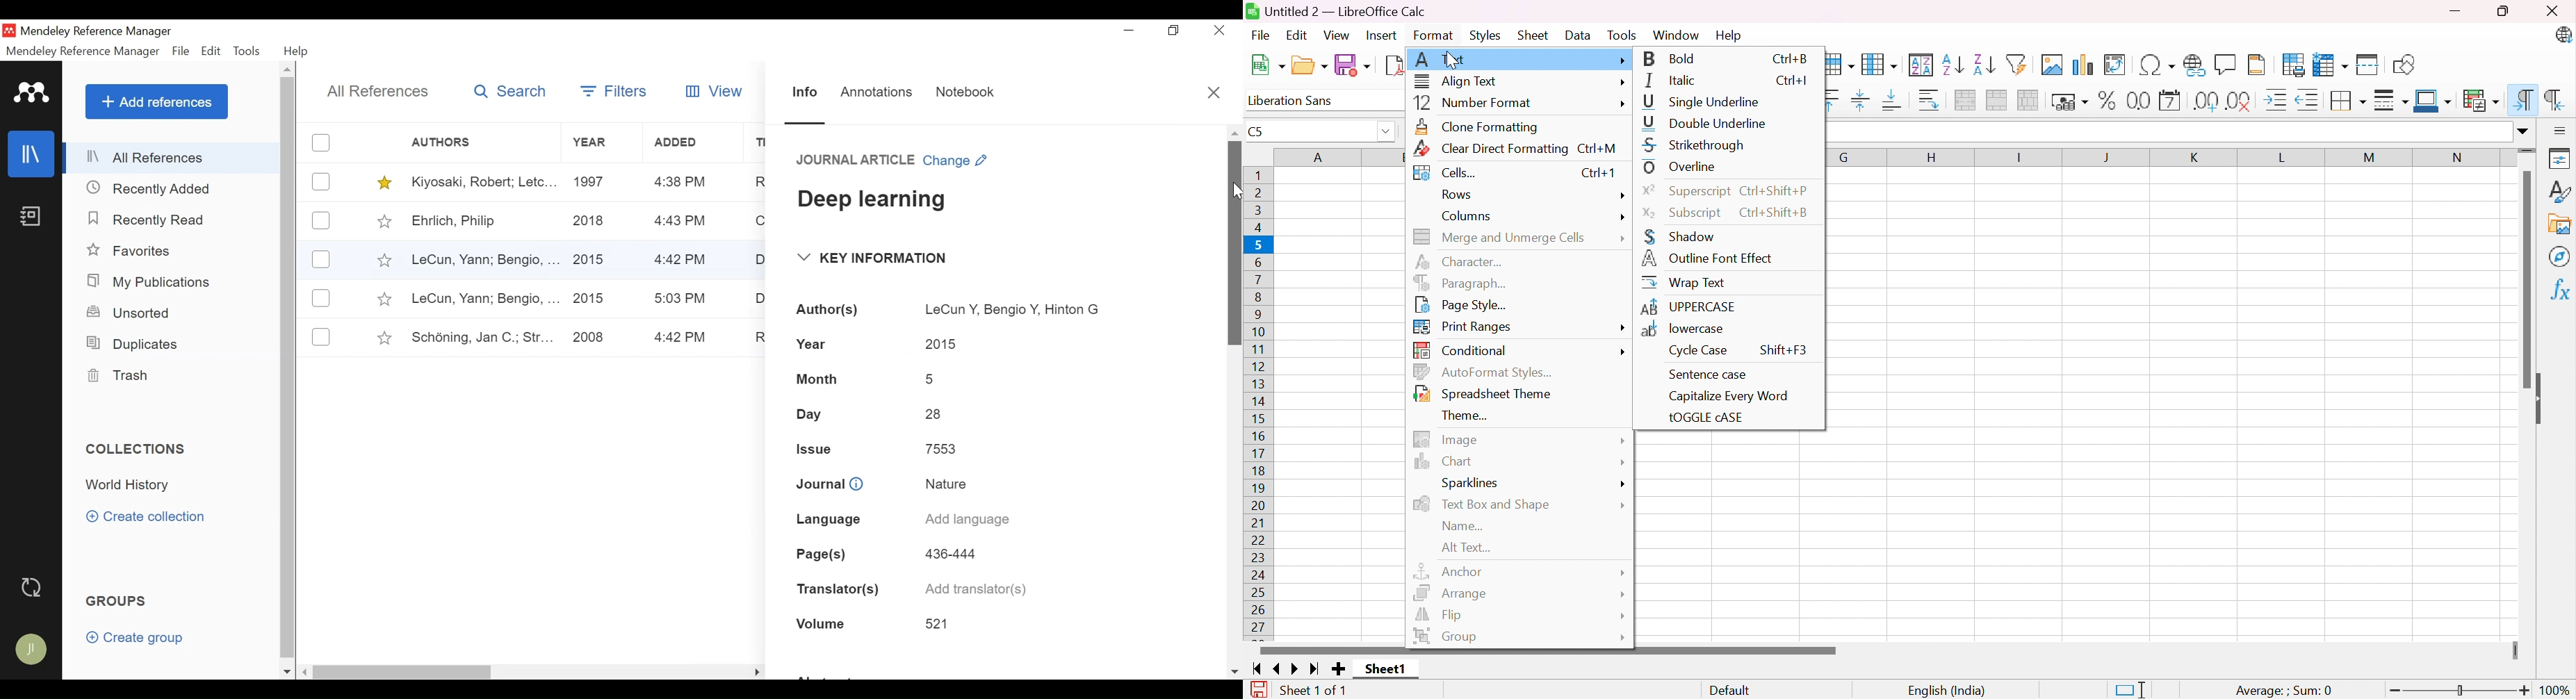  Describe the element at coordinates (182, 52) in the screenshot. I see `File` at that location.